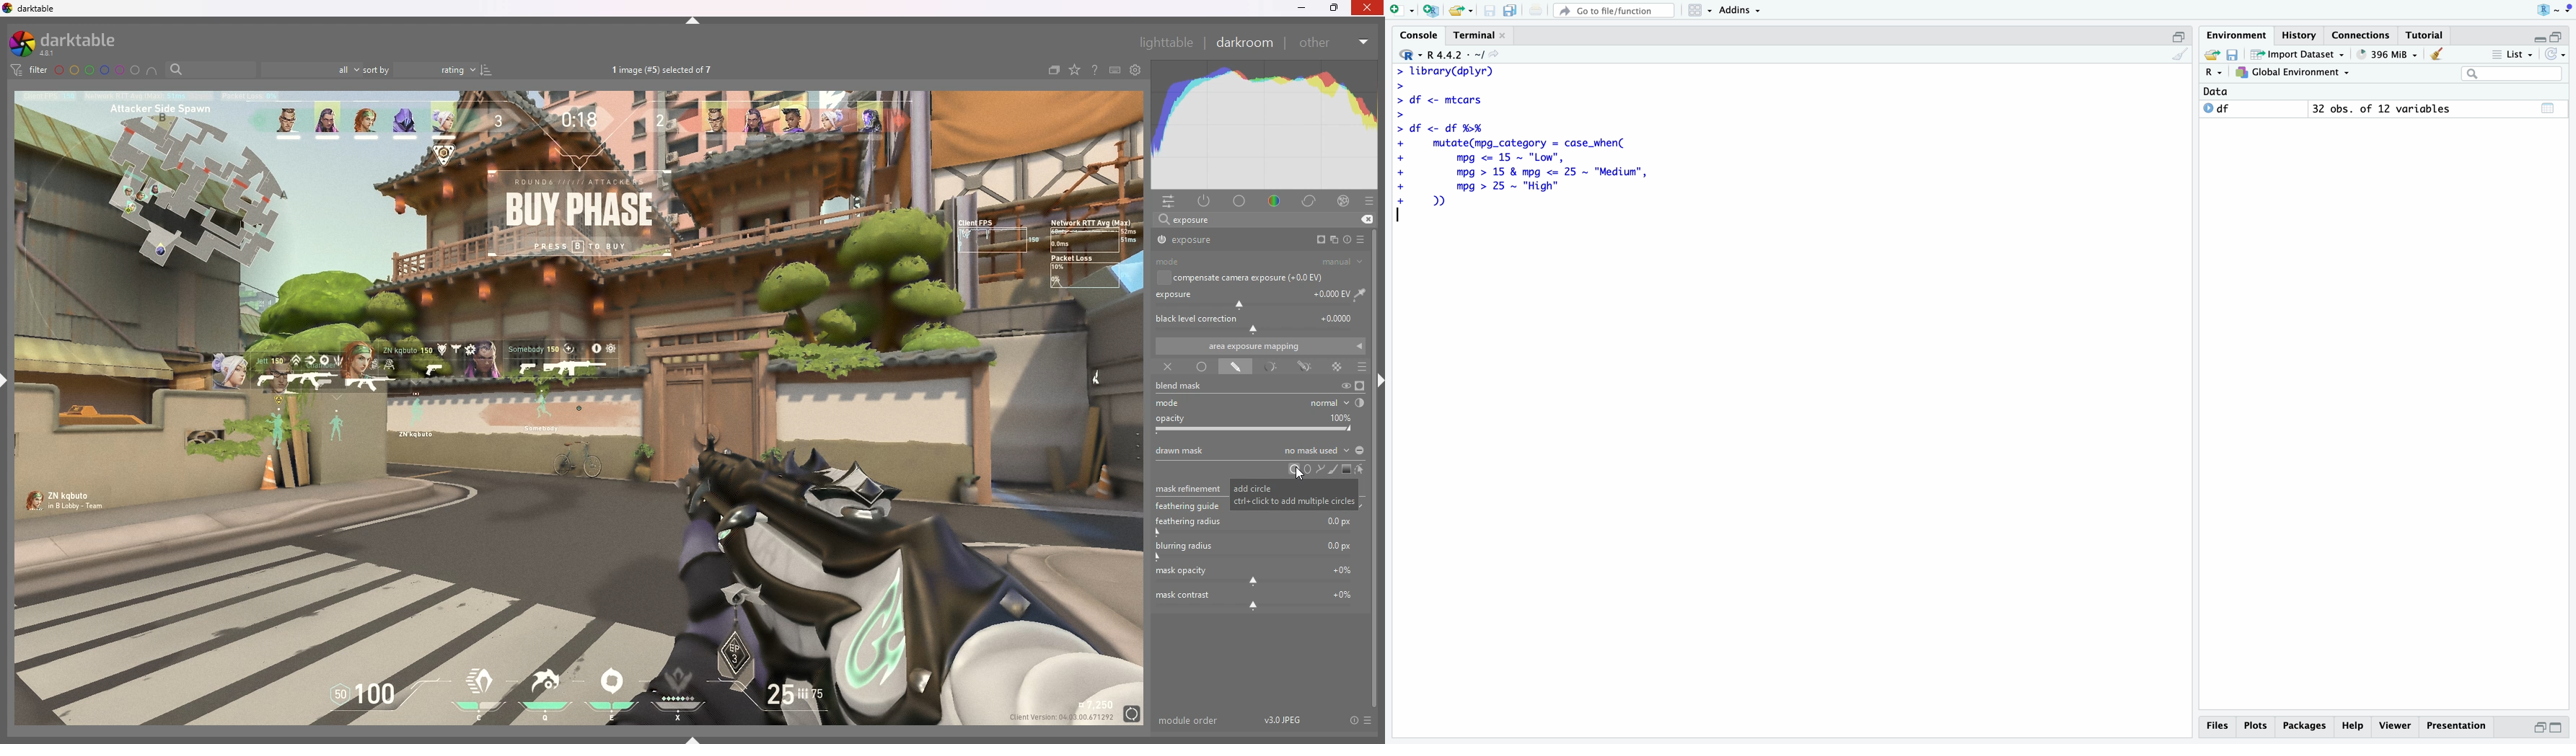 The width and height of the screenshot is (2576, 756). What do you see at coordinates (1523, 136) in the screenshot?
I see `> library(dplyr)

>

> df <- mtcars

>

> df <- df %%

+ mutate(mpg_category = case_when(

+ mpg <= 15 ~ "Low",

+ mpg > 15 & mpg <= 25 ~ "Medium",
+ mpg > 25 ~ "High"

+ »` at bounding box center [1523, 136].